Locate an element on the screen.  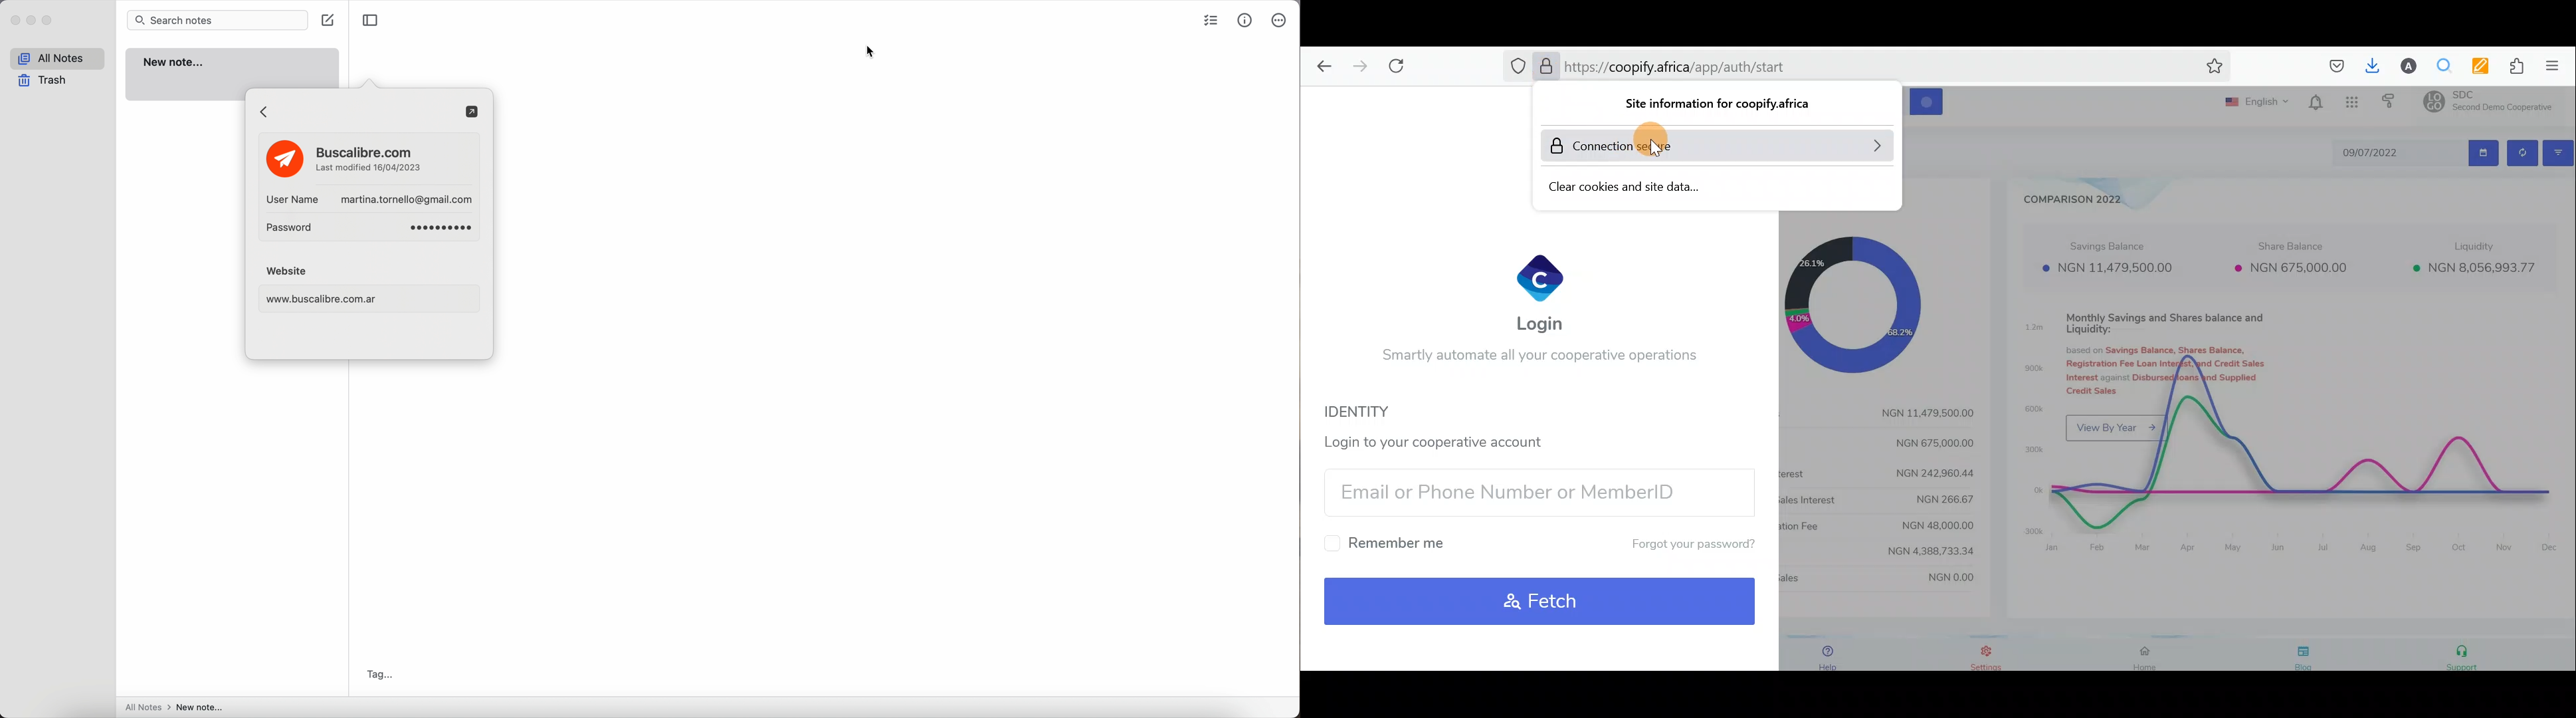
toggle sidebar is located at coordinates (370, 21).